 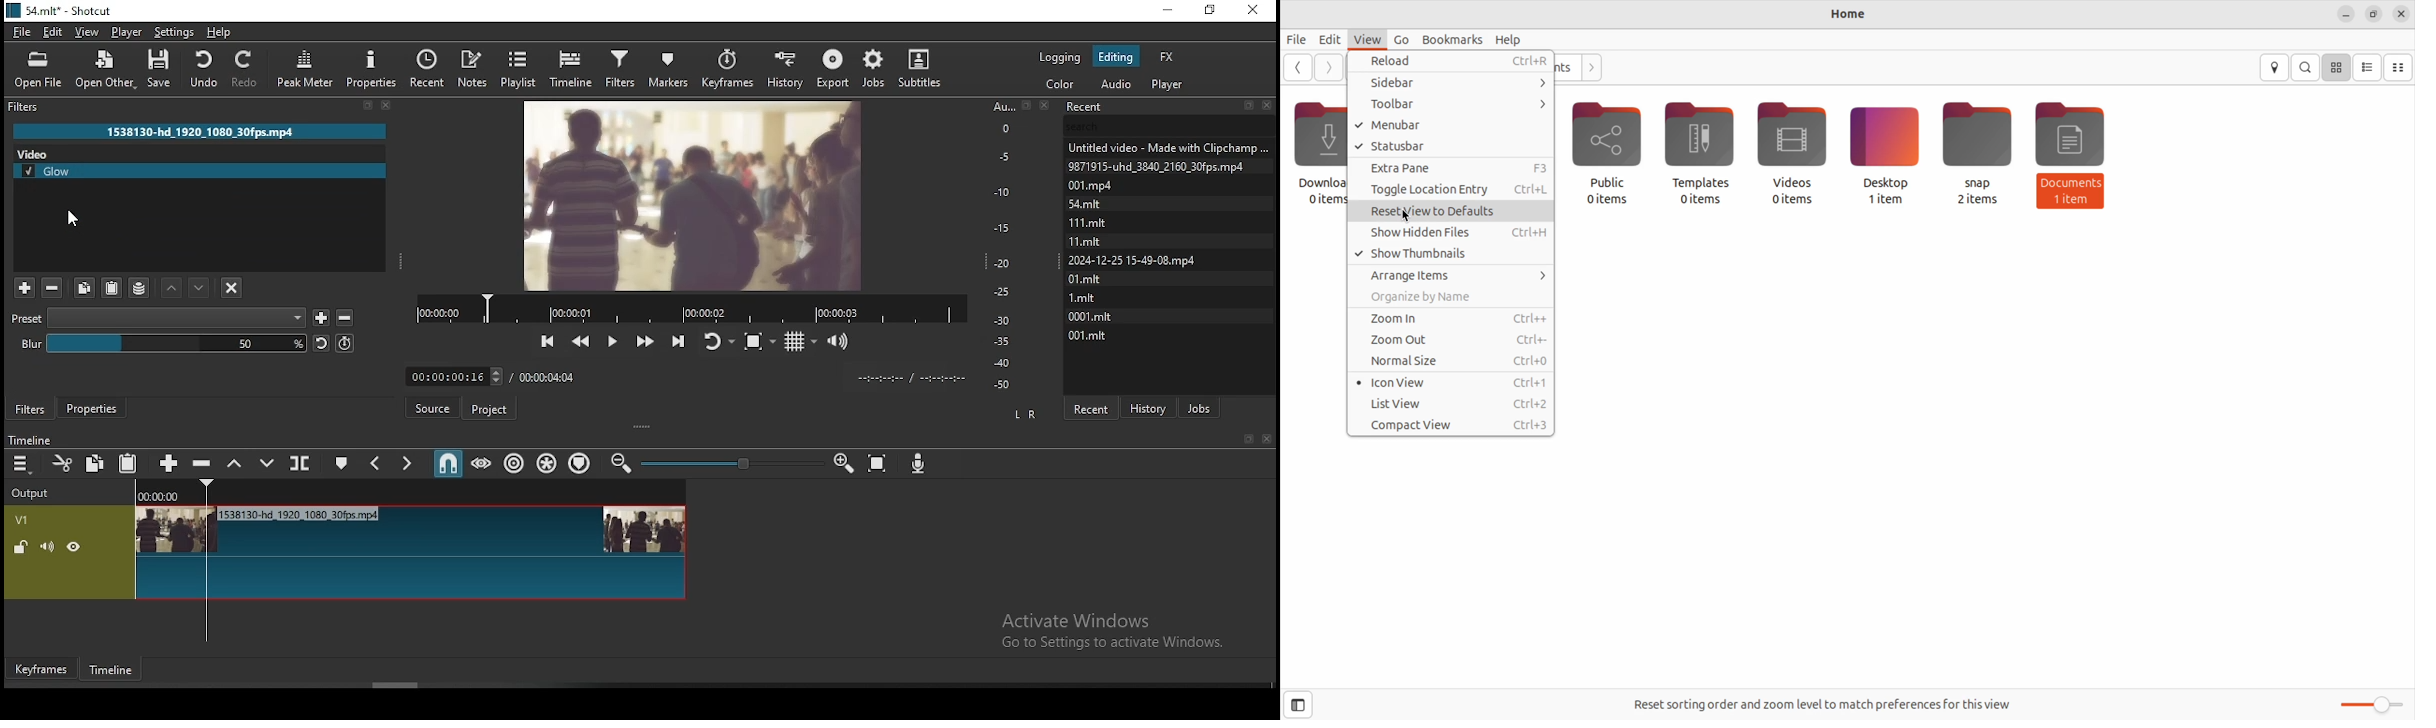 What do you see at coordinates (139, 288) in the screenshot?
I see `save a filter set` at bounding box center [139, 288].